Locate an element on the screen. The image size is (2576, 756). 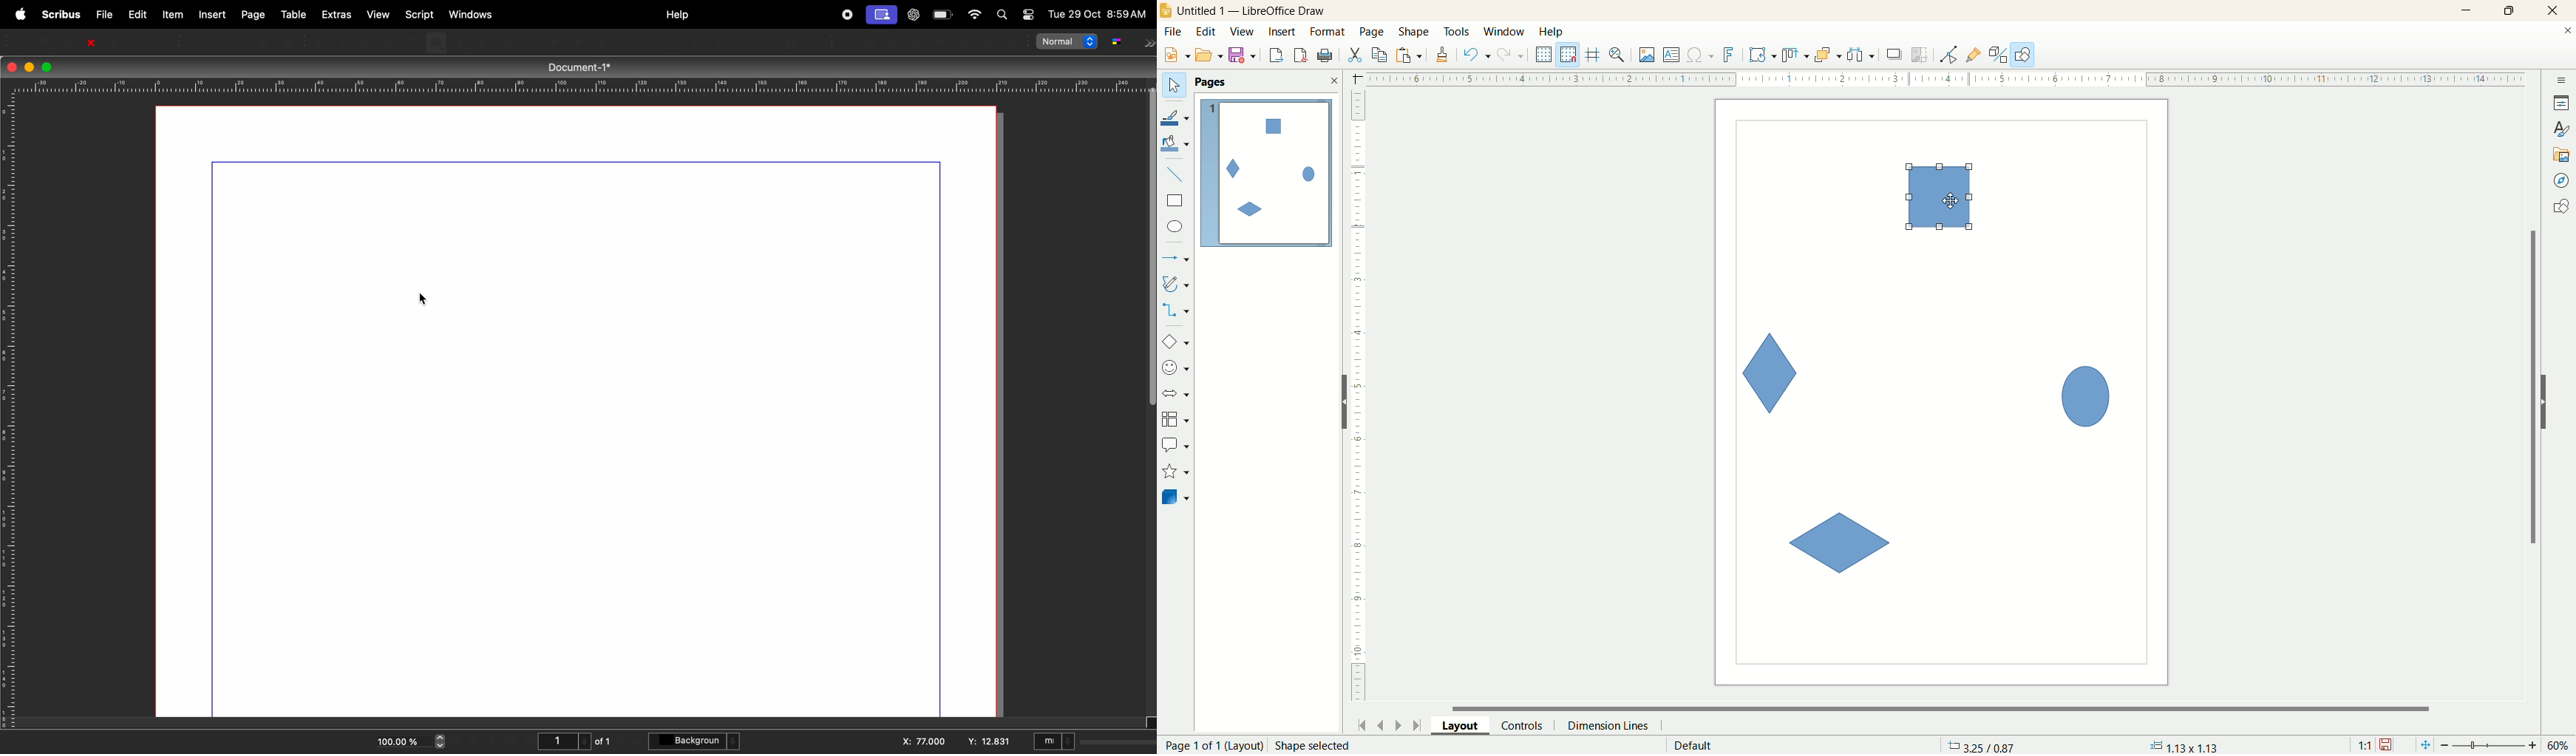
toggle extrusion is located at coordinates (1998, 55).